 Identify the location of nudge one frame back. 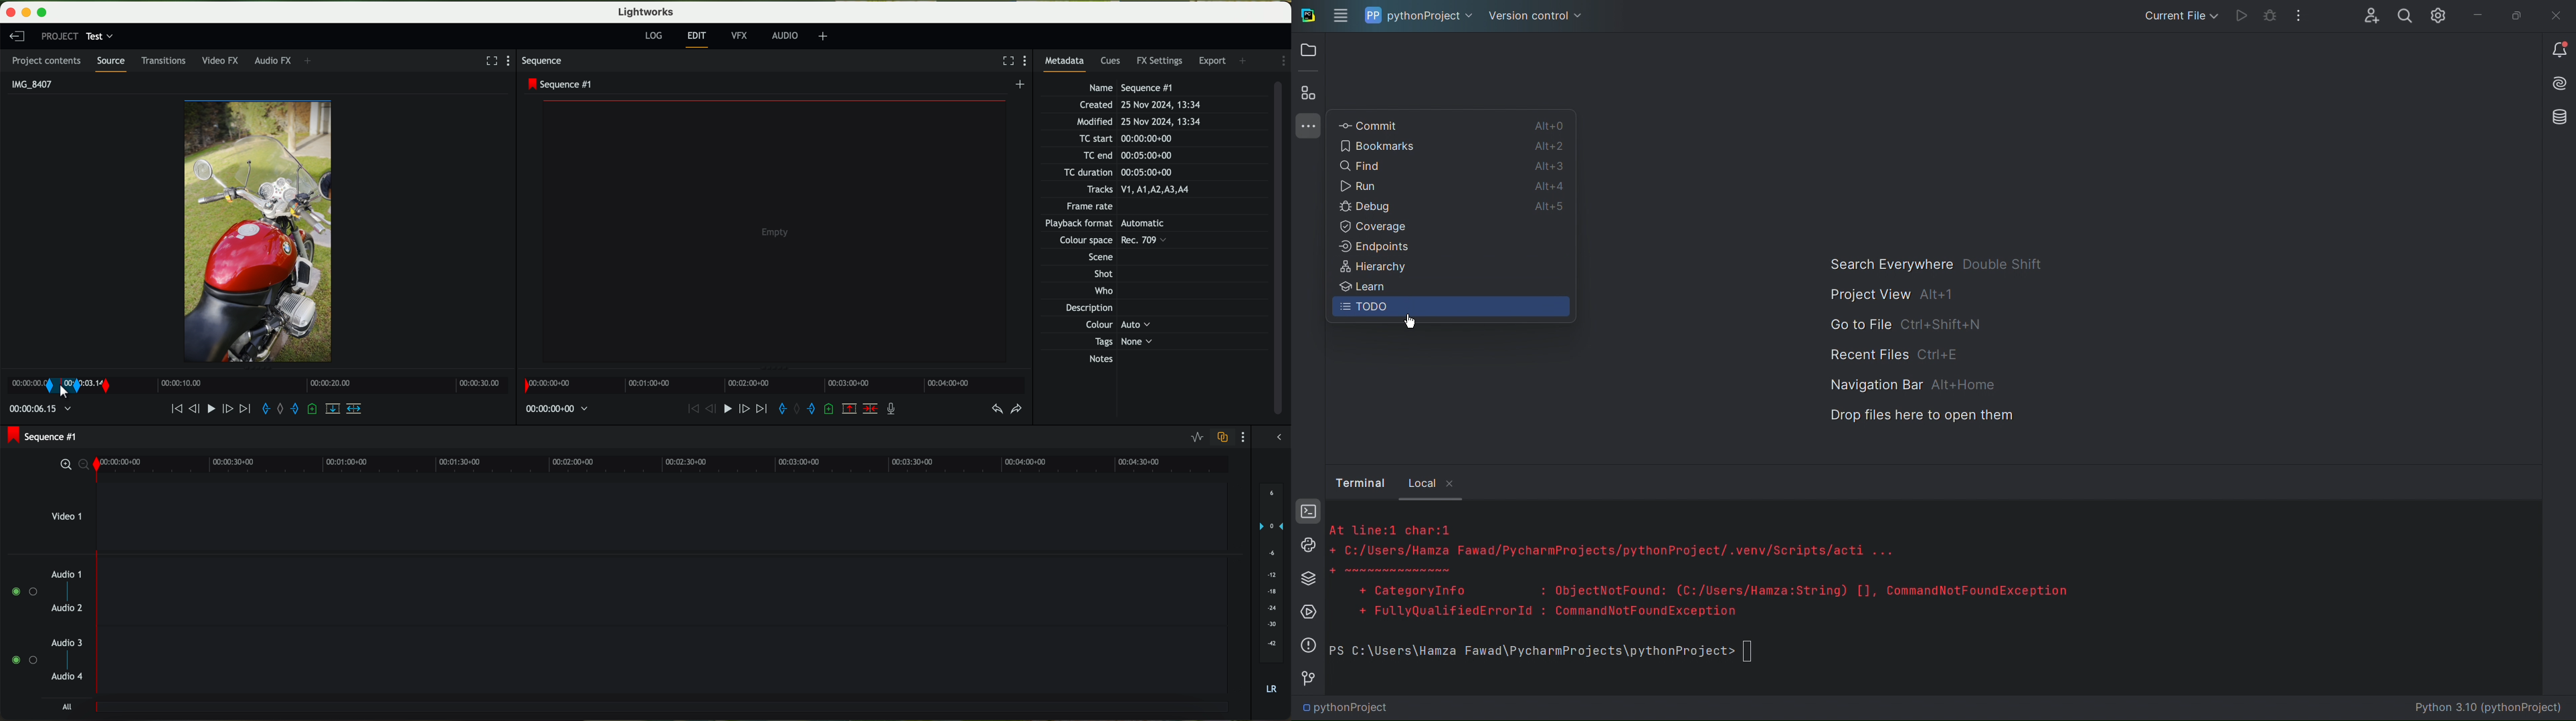
(196, 407).